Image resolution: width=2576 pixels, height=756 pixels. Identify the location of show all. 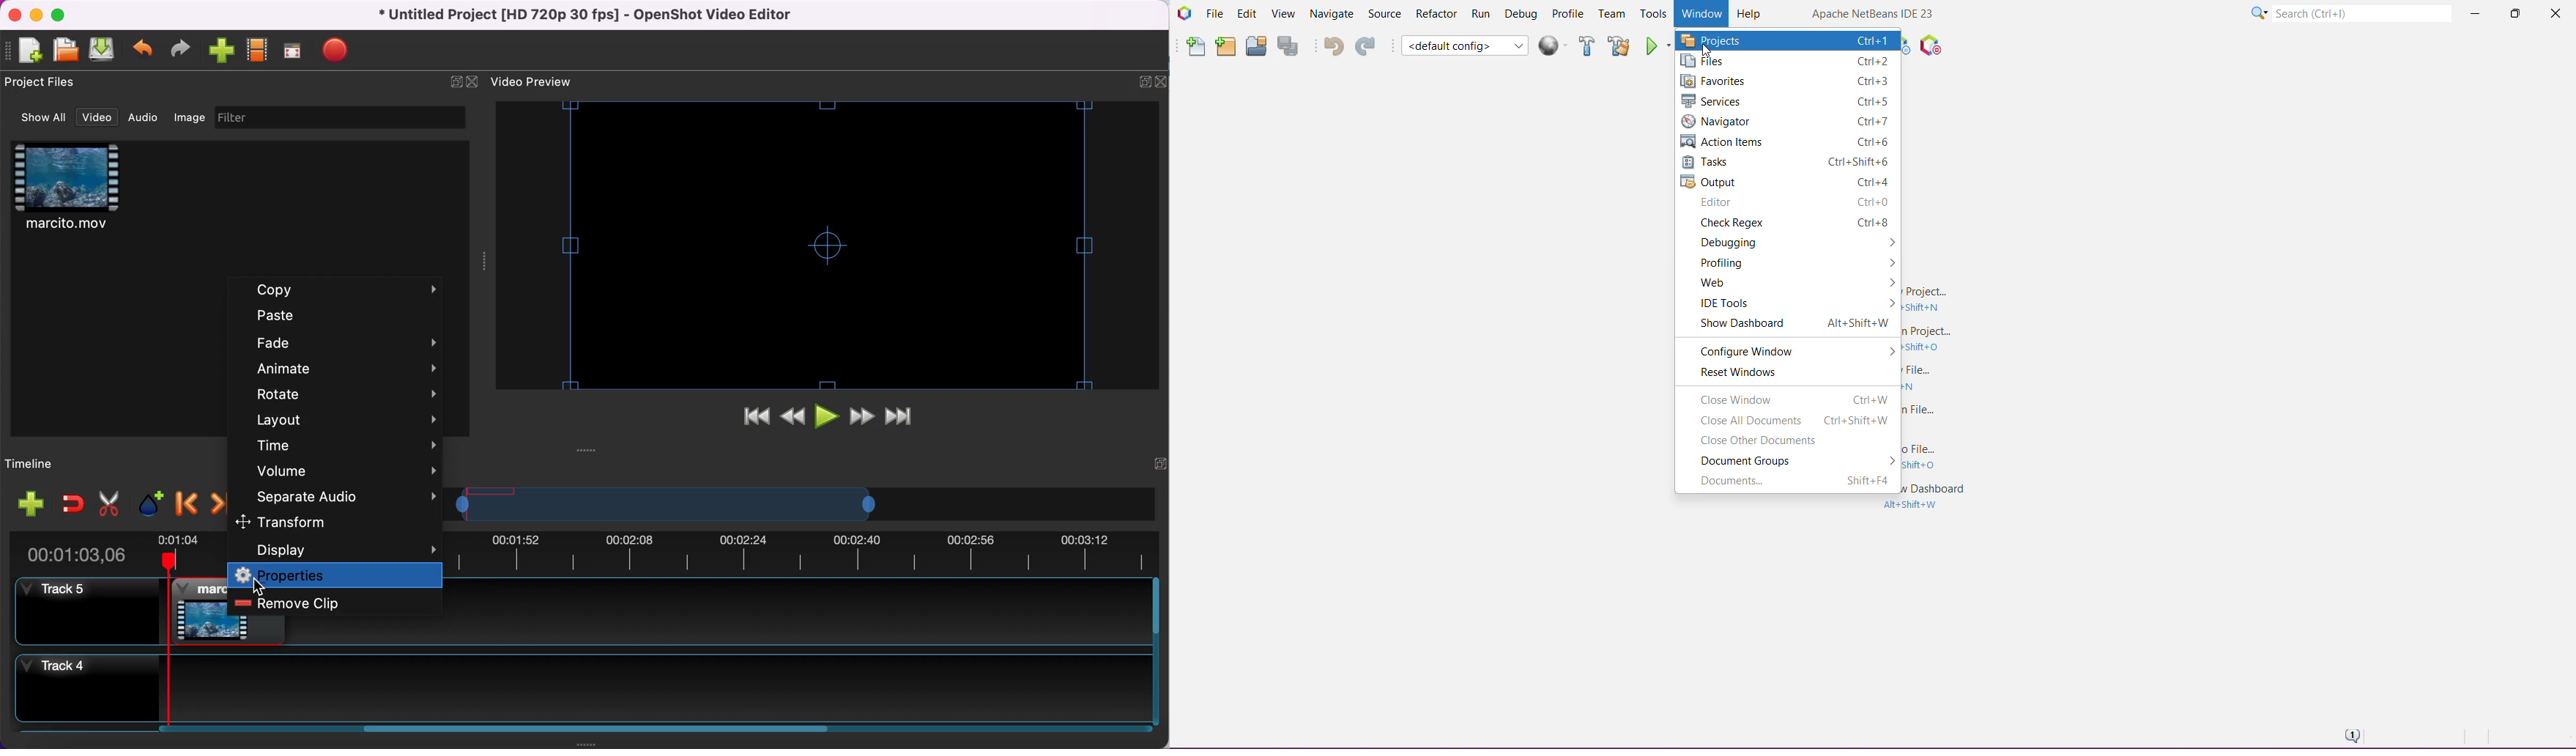
(43, 120).